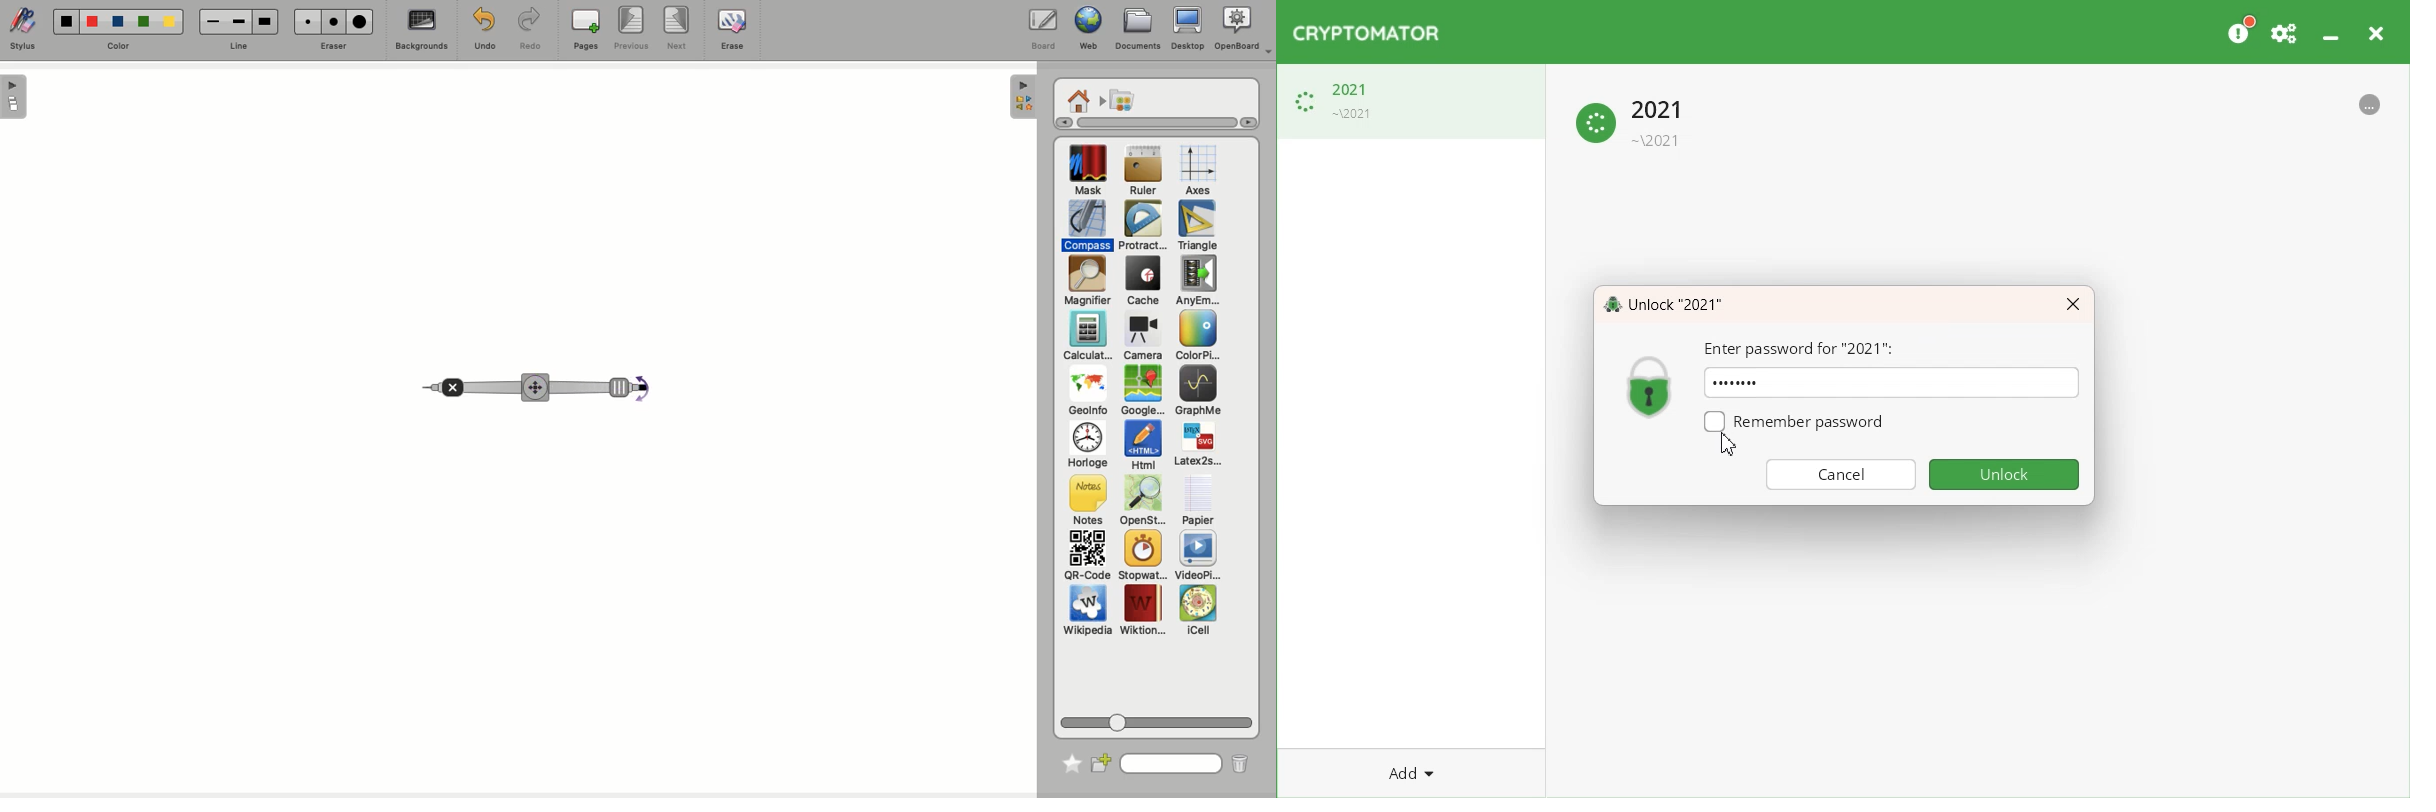 The width and height of the screenshot is (2436, 812). I want to click on Erase, so click(732, 28).